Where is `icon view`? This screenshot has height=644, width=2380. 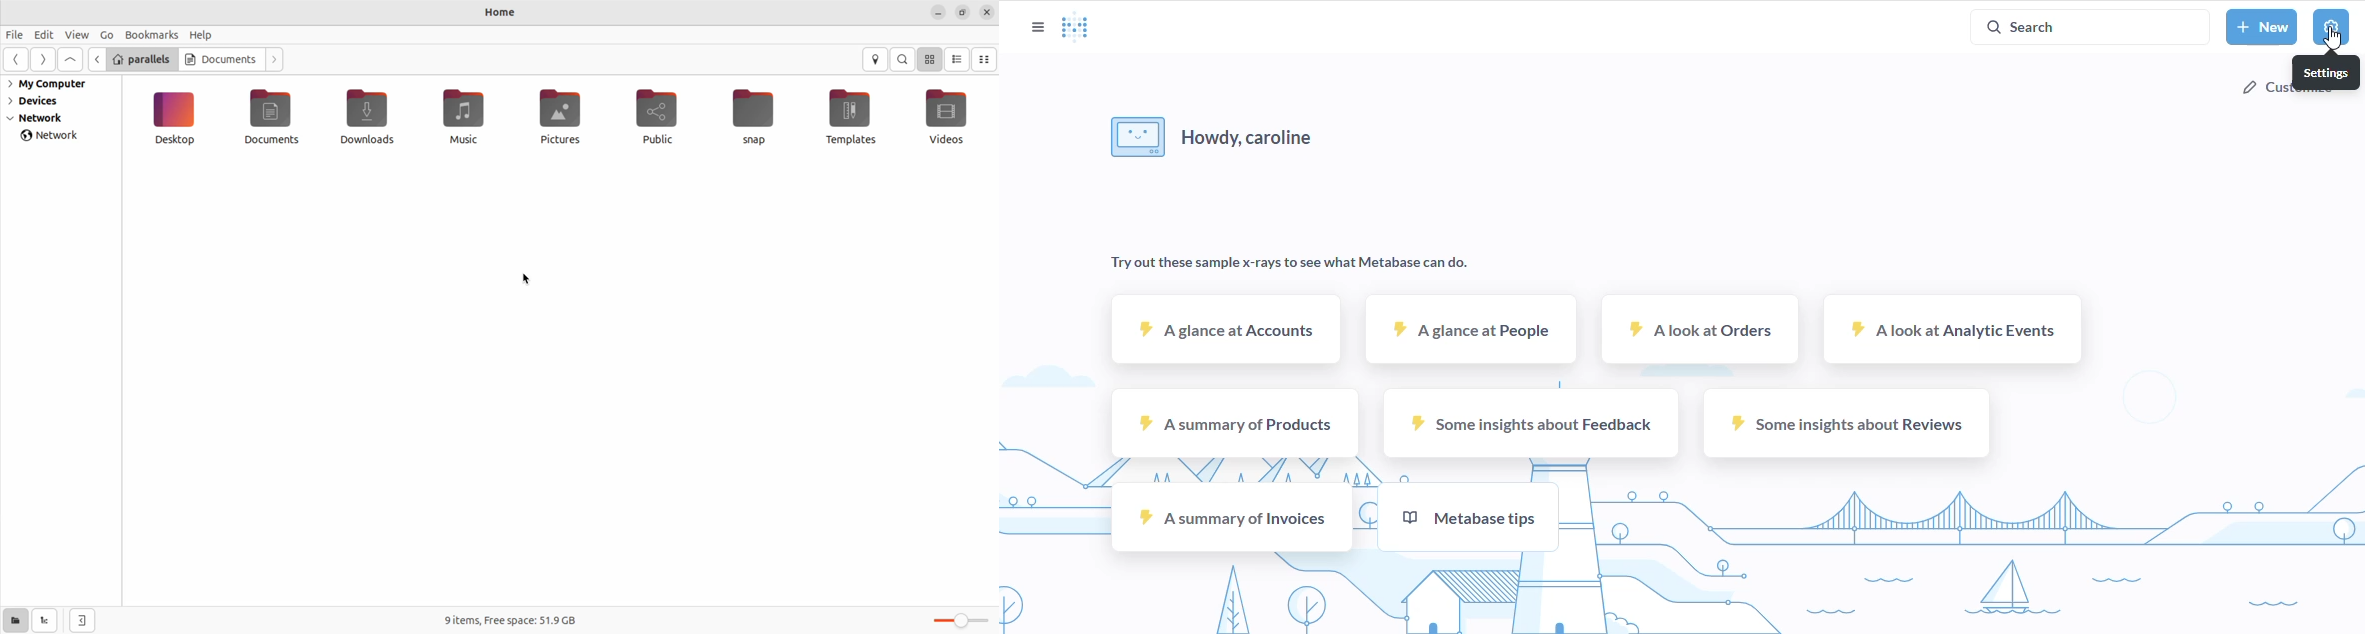 icon view is located at coordinates (932, 59).